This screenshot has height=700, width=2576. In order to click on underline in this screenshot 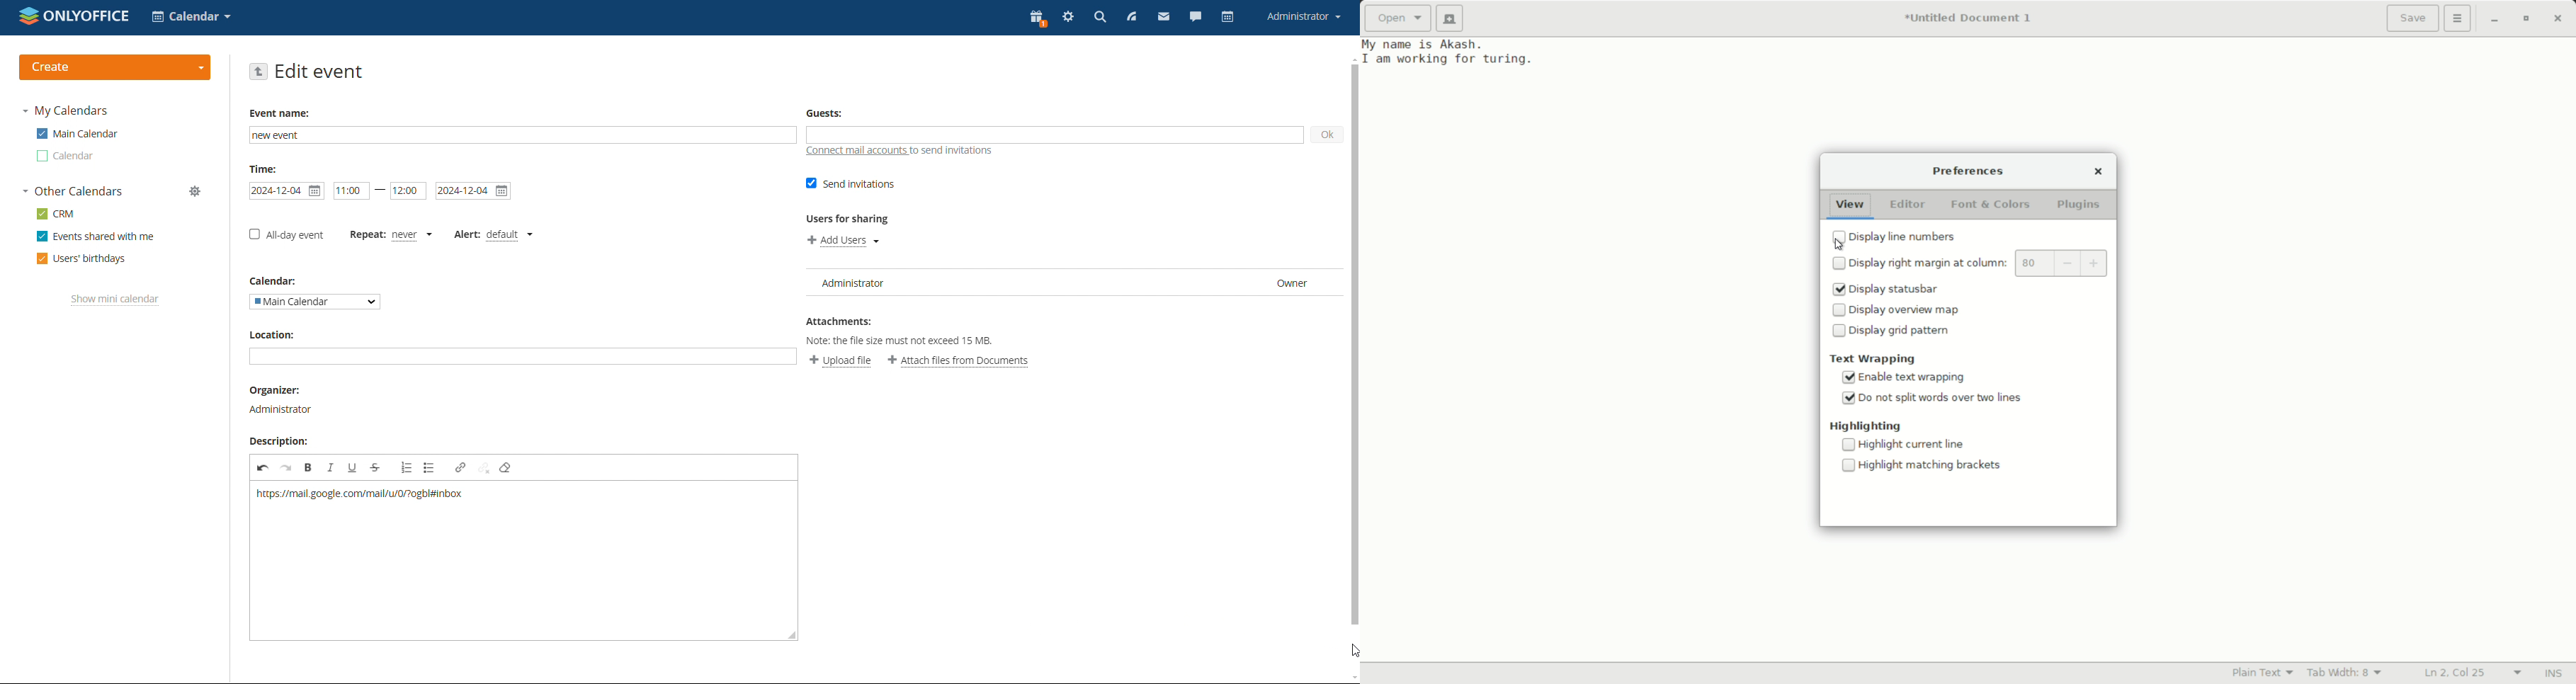, I will do `click(352, 467)`.